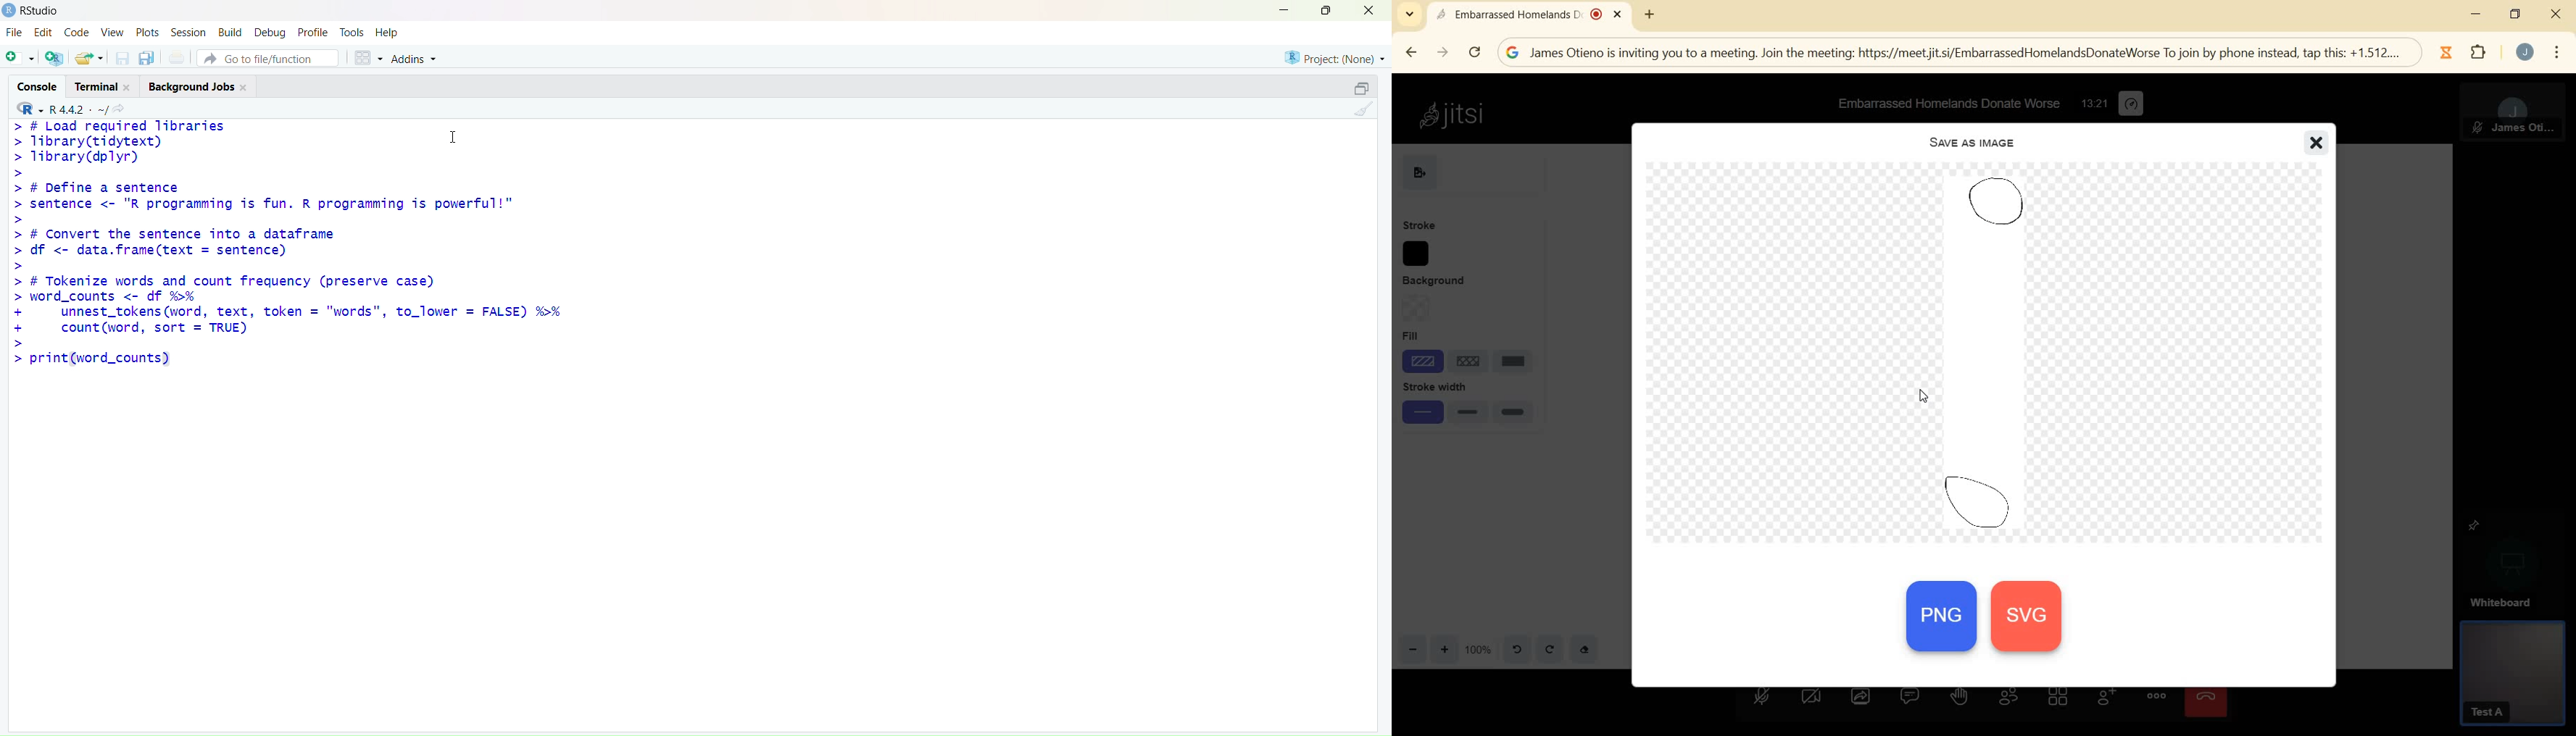 The width and height of the screenshot is (2576, 756). I want to click on file, so click(16, 32).